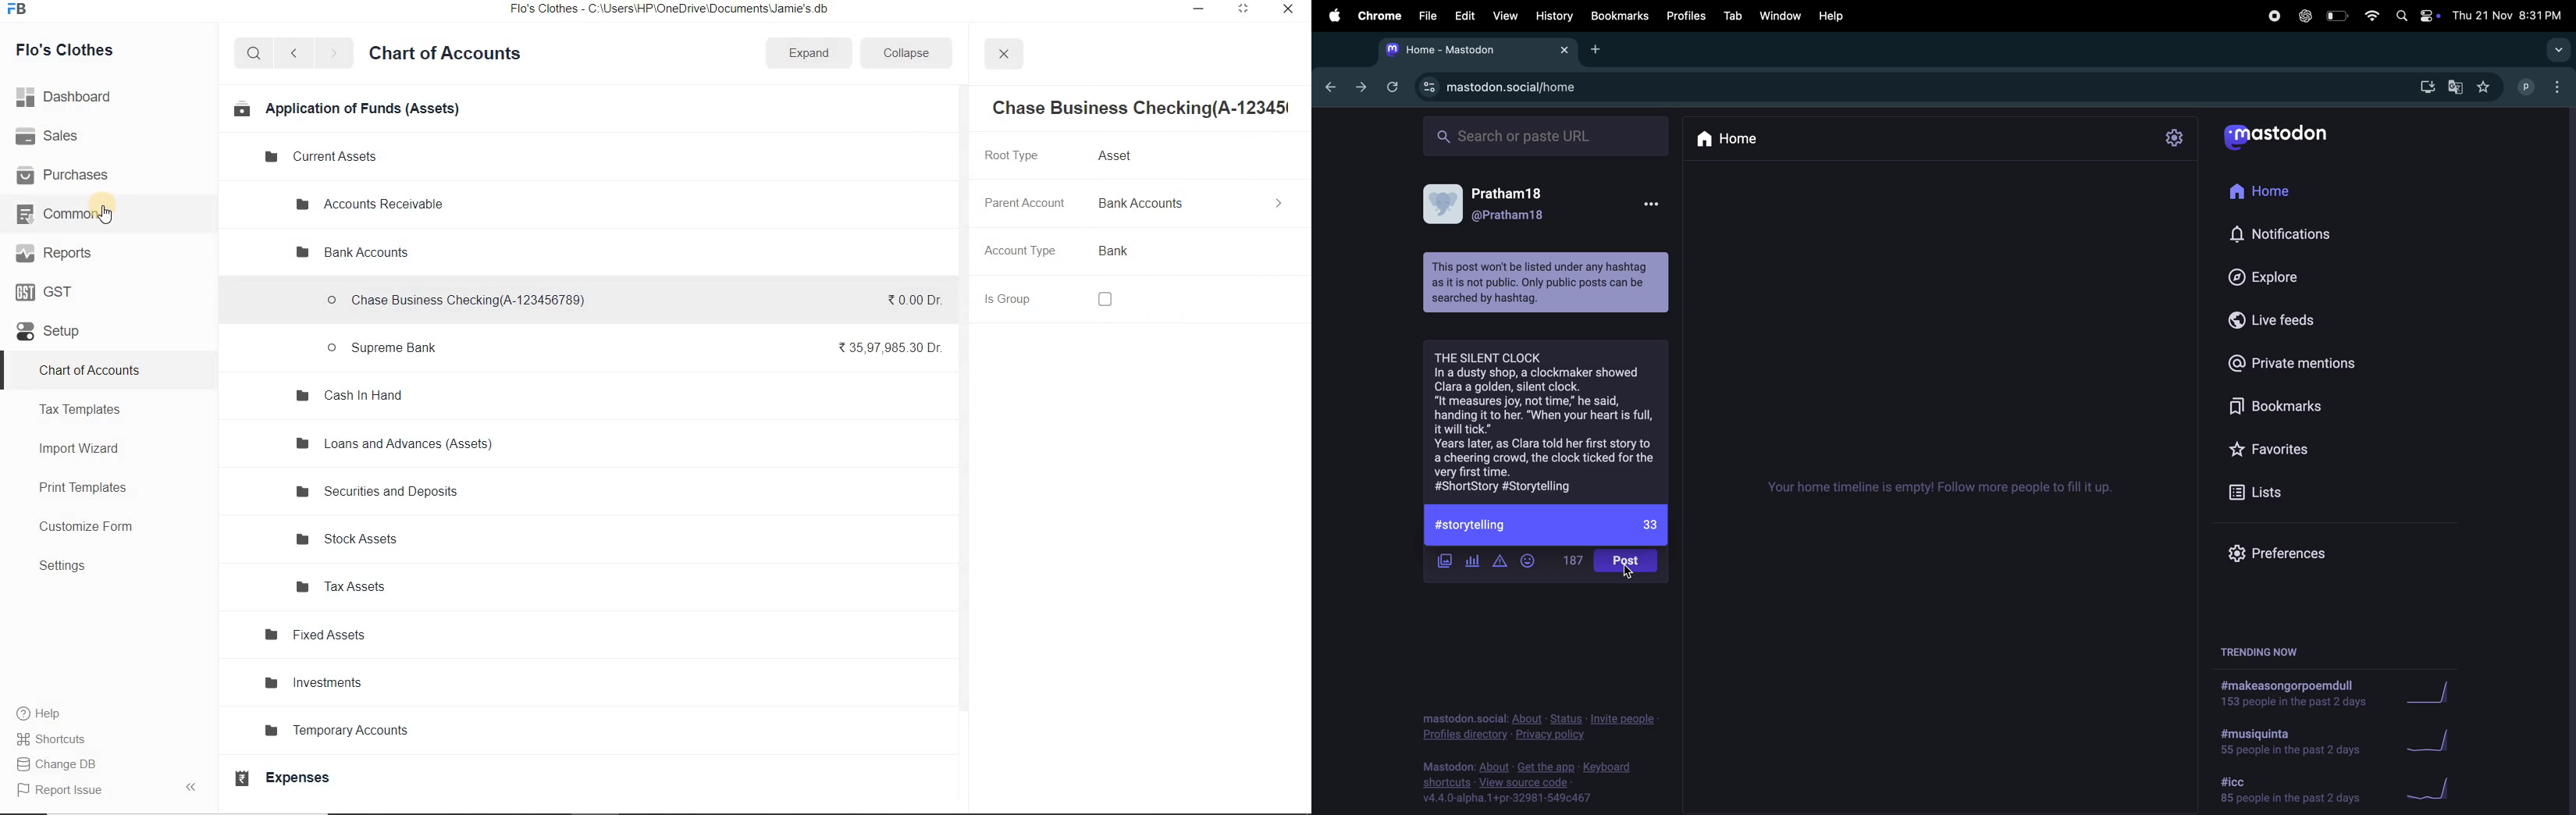  I want to click on favourites, so click(2487, 87).